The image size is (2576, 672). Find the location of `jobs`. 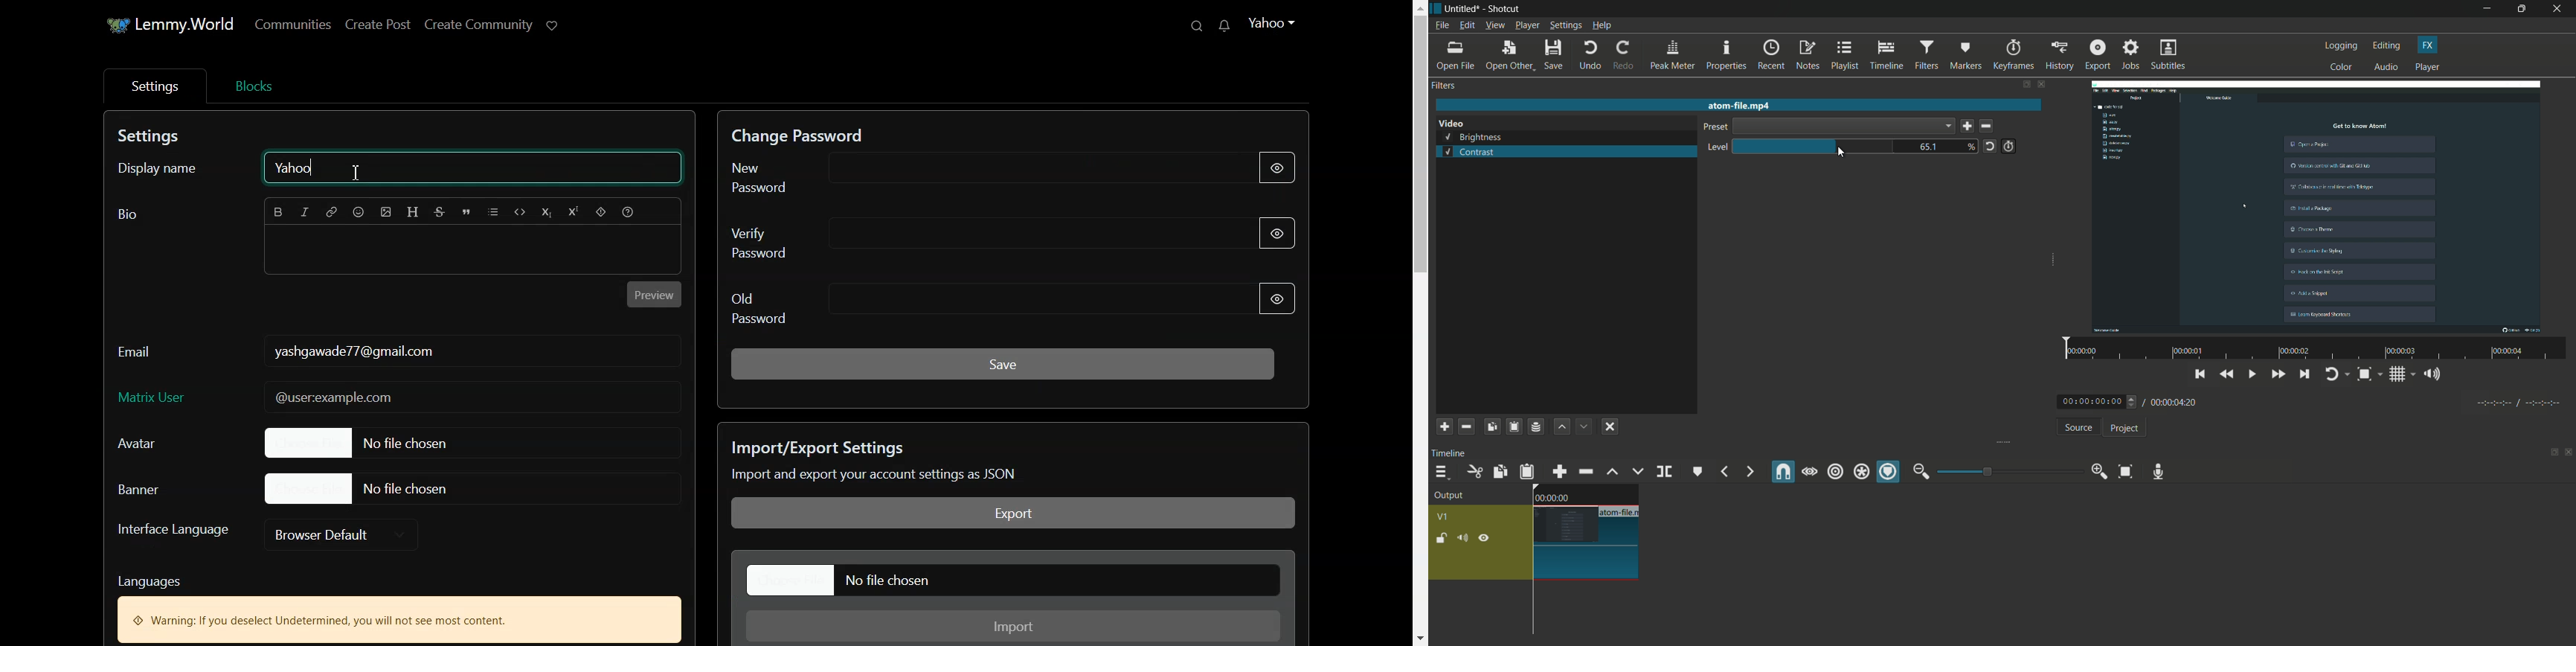

jobs is located at coordinates (2131, 55).